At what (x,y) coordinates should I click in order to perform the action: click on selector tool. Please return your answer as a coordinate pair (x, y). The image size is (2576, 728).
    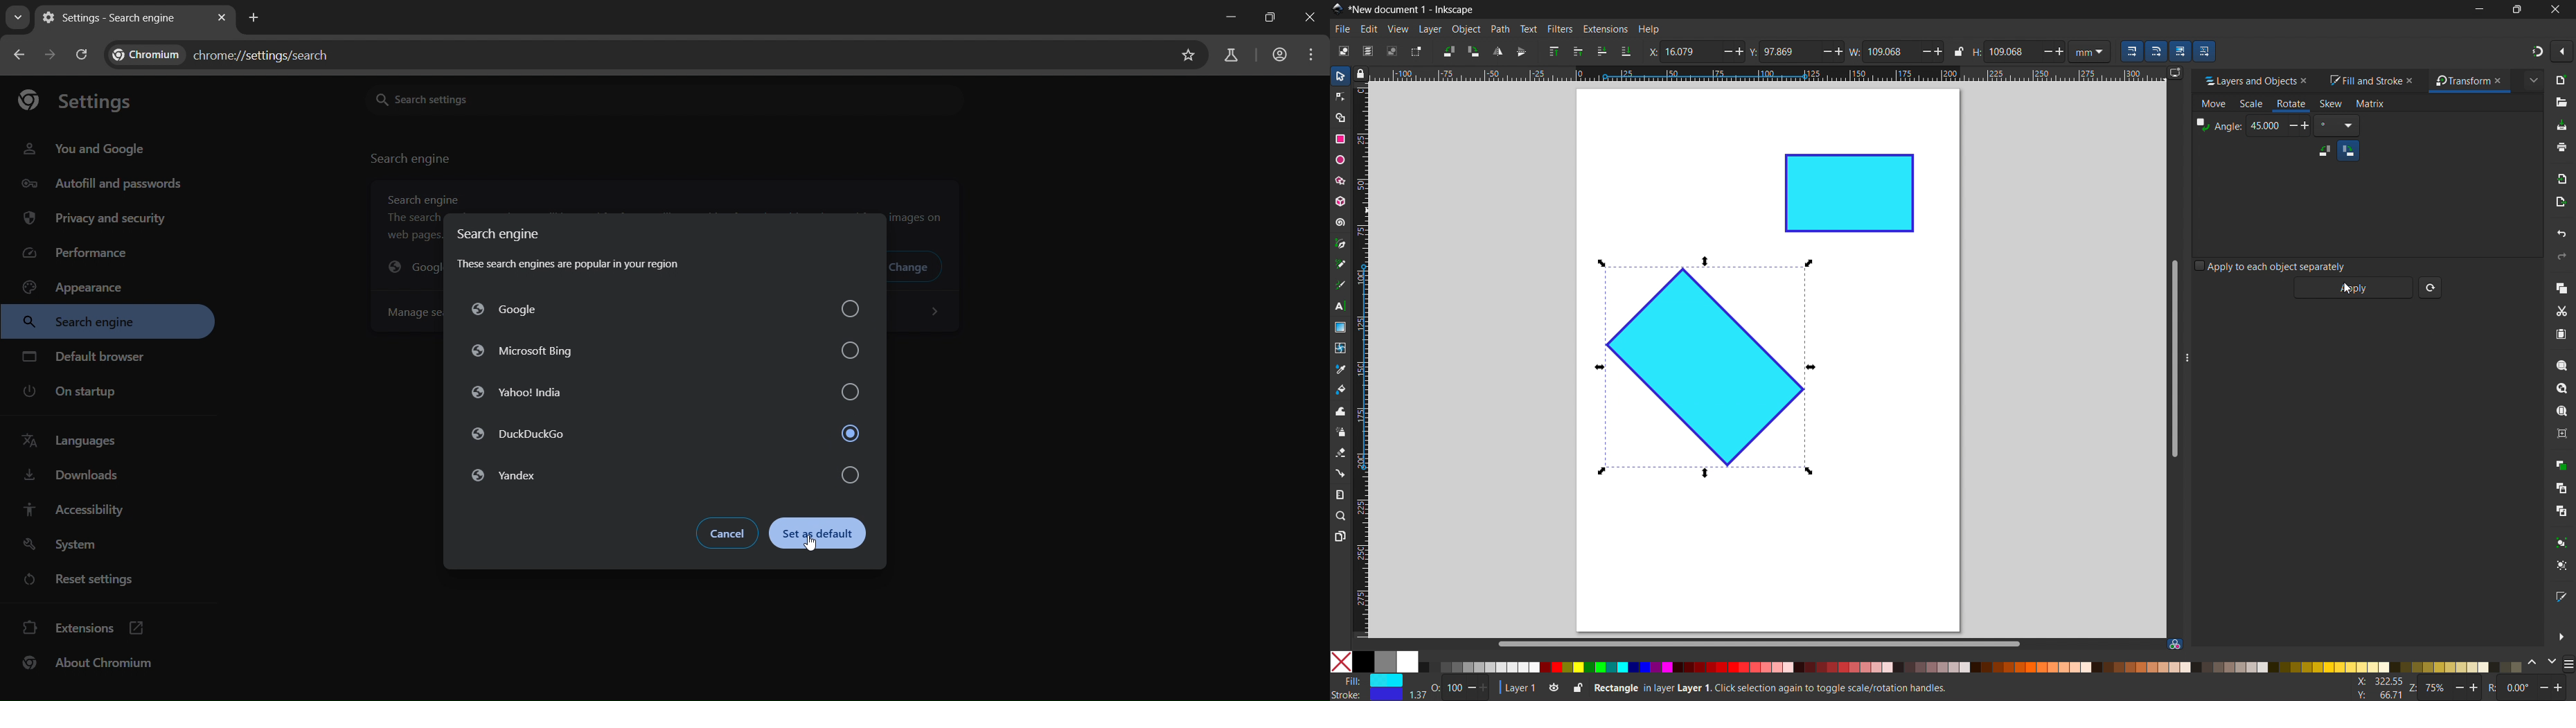
    Looking at the image, I should click on (1340, 76).